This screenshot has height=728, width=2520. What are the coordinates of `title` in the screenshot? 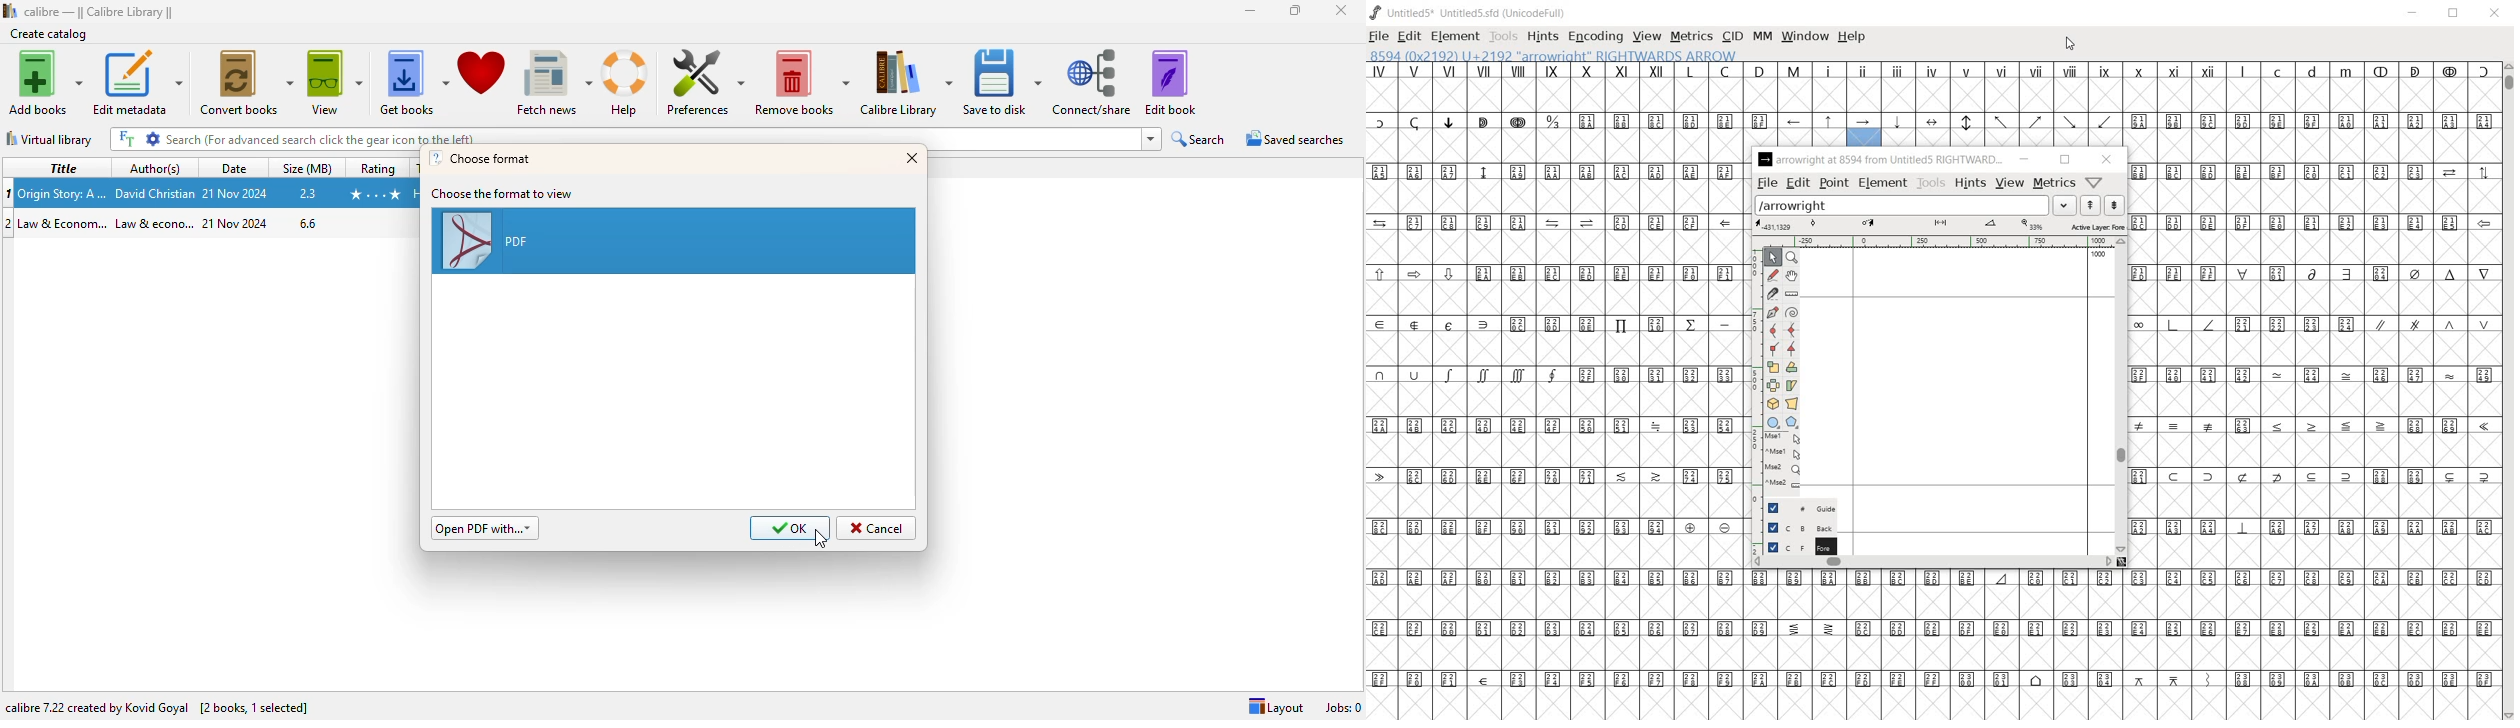 It's located at (61, 167).